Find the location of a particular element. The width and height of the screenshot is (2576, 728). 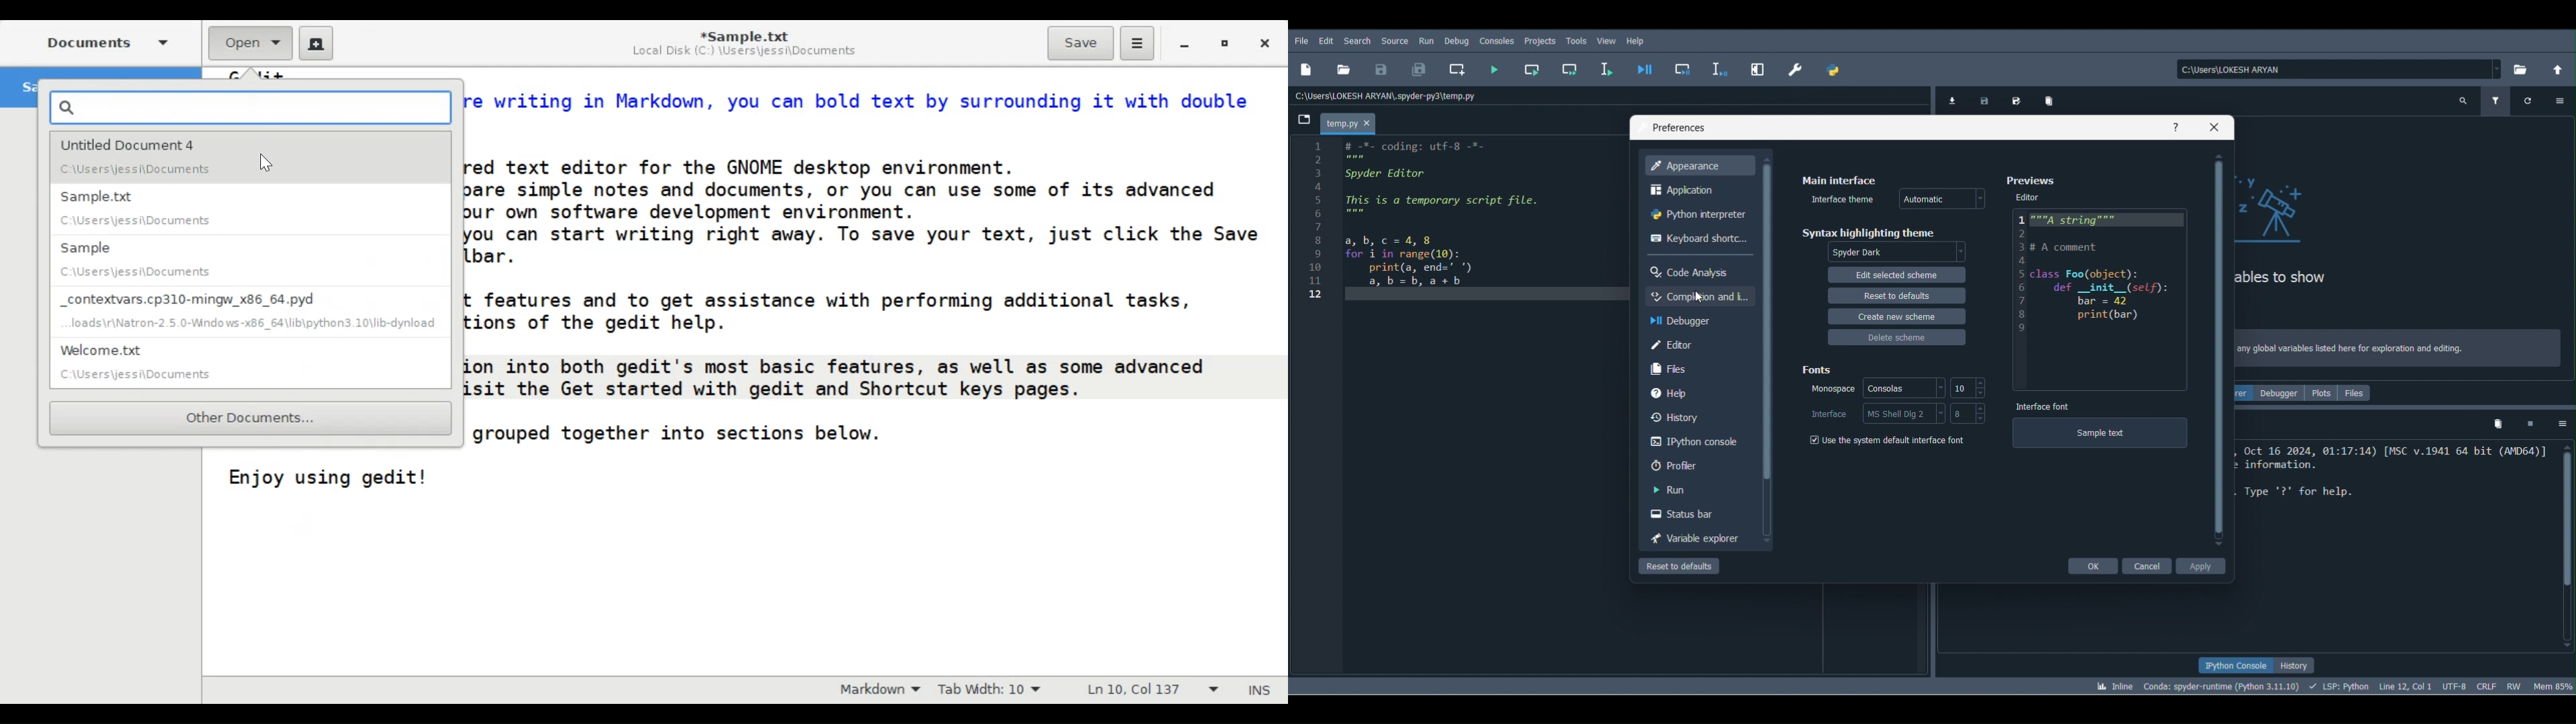

Fonts is located at coordinates (1816, 370).